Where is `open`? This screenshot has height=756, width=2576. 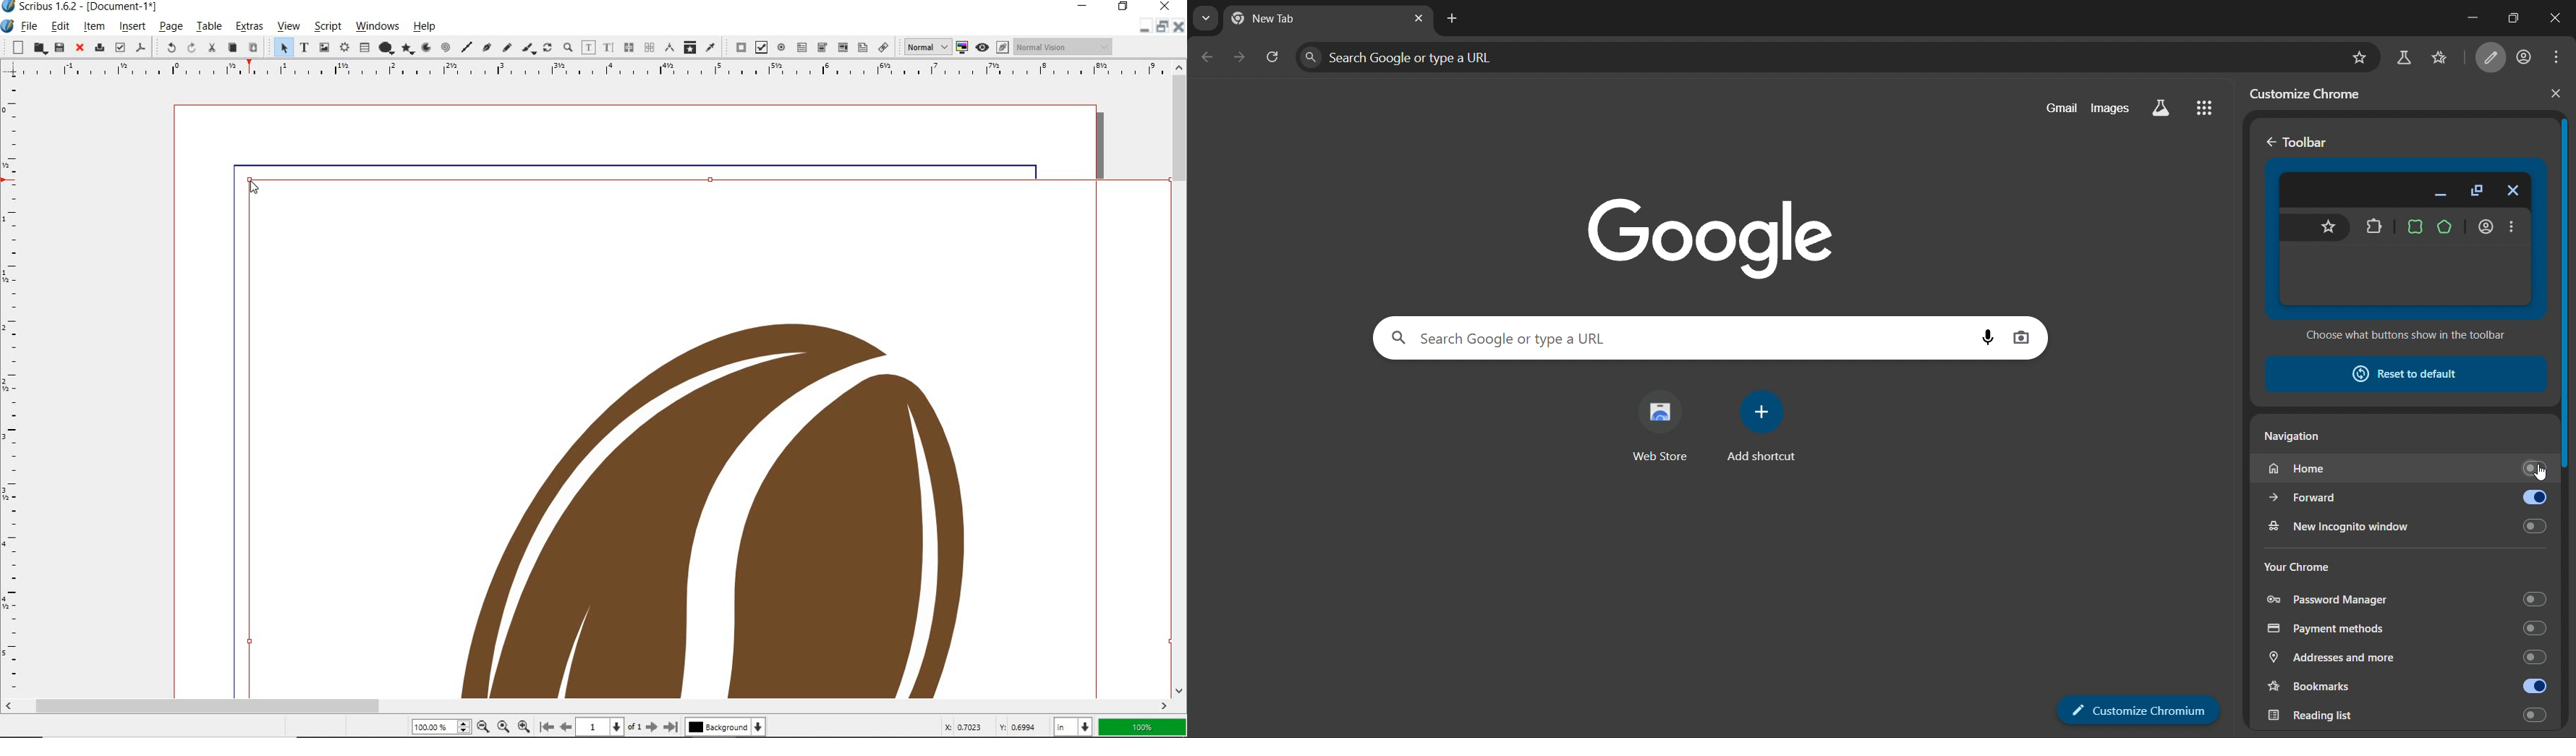
open is located at coordinates (39, 47).